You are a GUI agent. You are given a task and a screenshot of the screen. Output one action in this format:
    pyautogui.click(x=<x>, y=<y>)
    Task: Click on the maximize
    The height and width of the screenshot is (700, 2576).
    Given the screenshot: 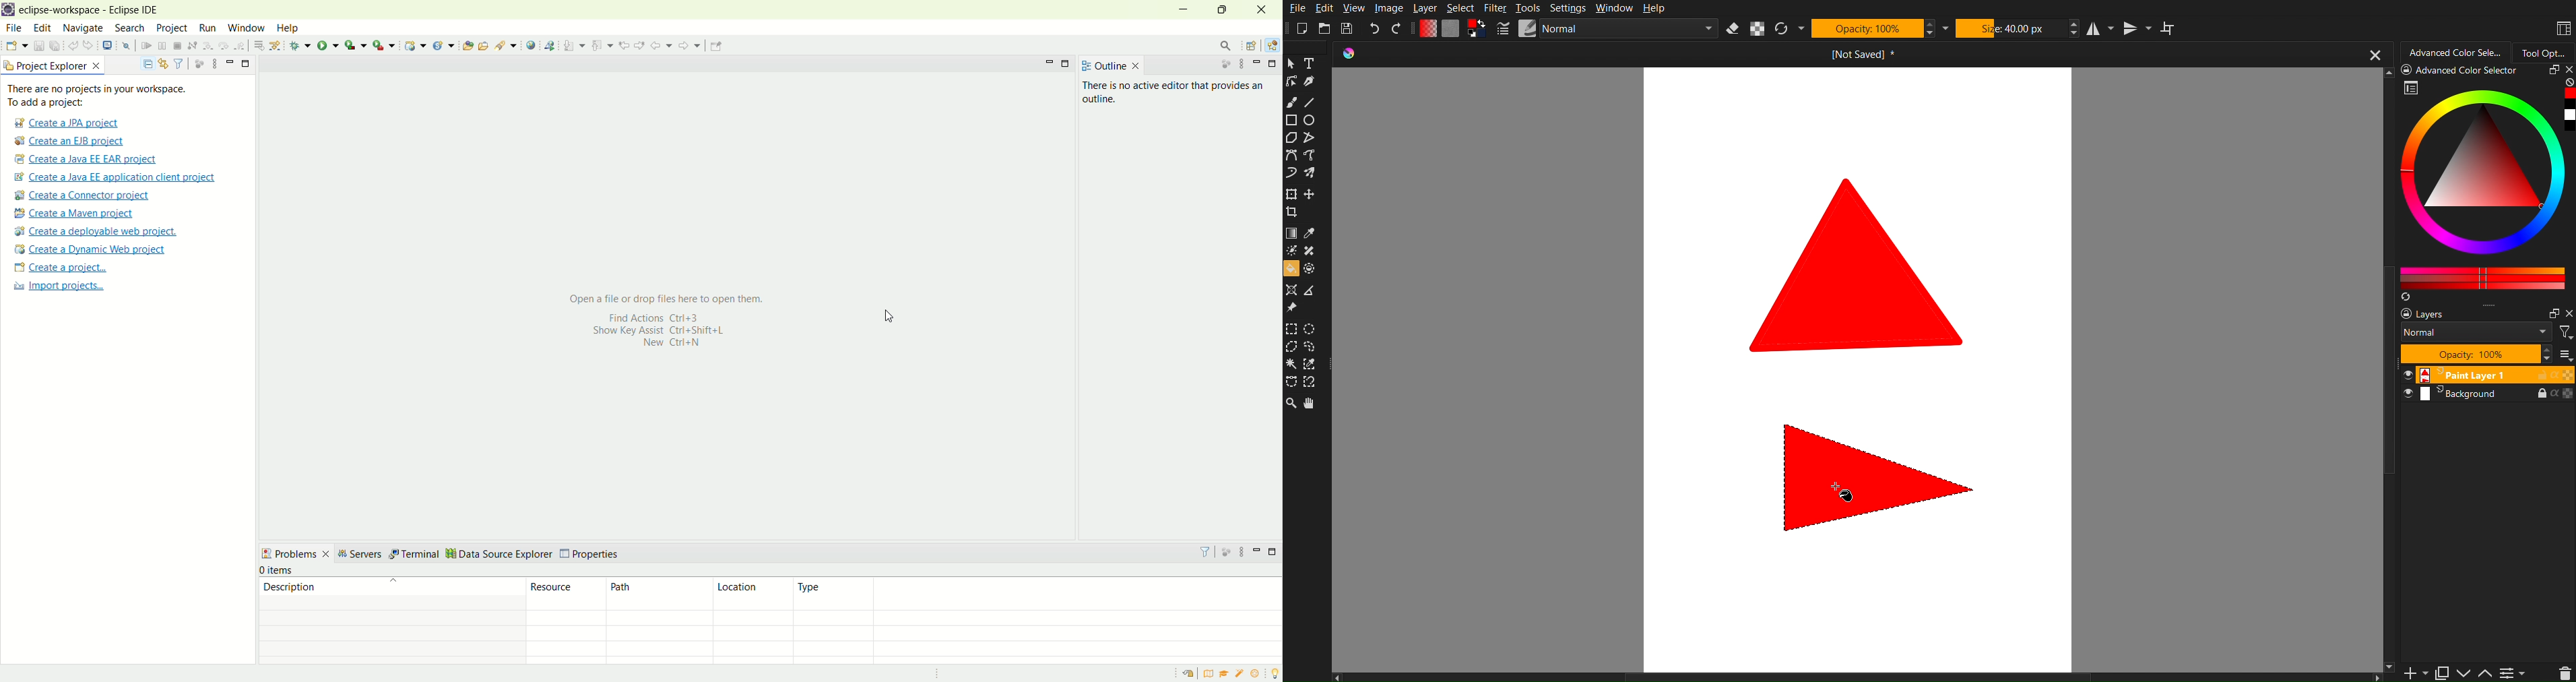 What is the action you would take?
    pyautogui.click(x=247, y=64)
    